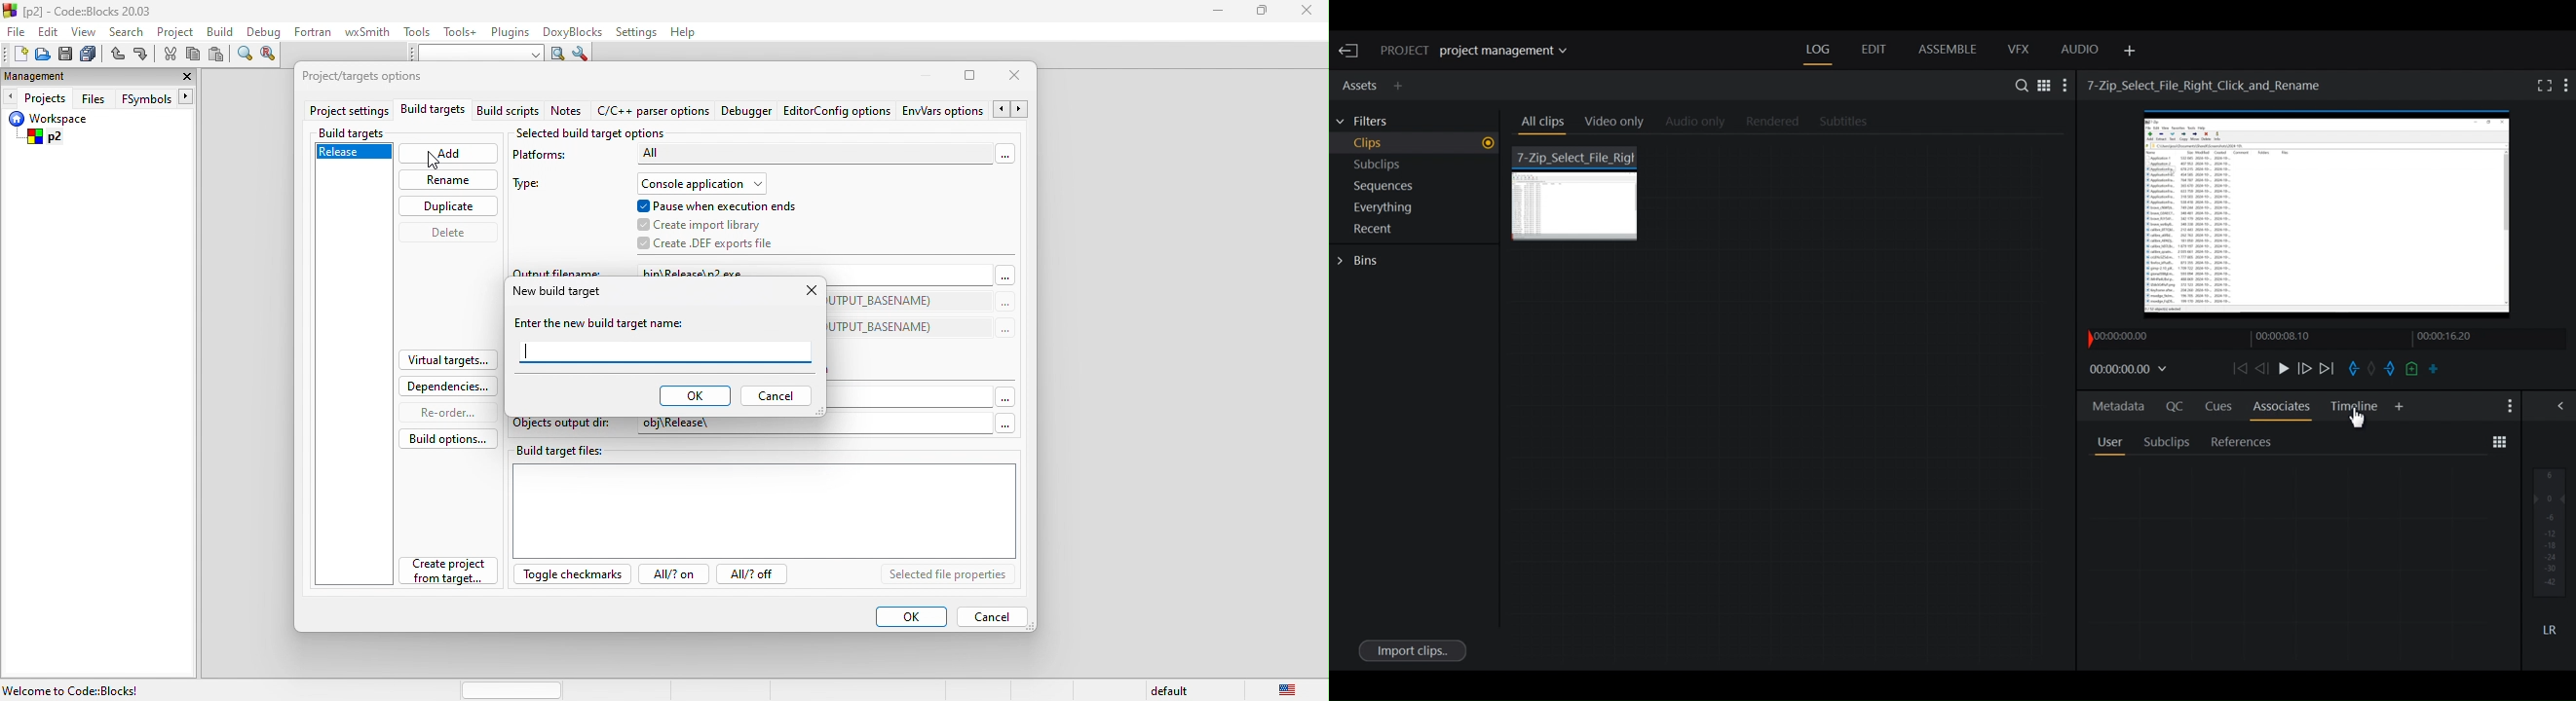 The width and height of the screenshot is (2576, 728). What do you see at coordinates (908, 614) in the screenshot?
I see `ok` at bounding box center [908, 614].